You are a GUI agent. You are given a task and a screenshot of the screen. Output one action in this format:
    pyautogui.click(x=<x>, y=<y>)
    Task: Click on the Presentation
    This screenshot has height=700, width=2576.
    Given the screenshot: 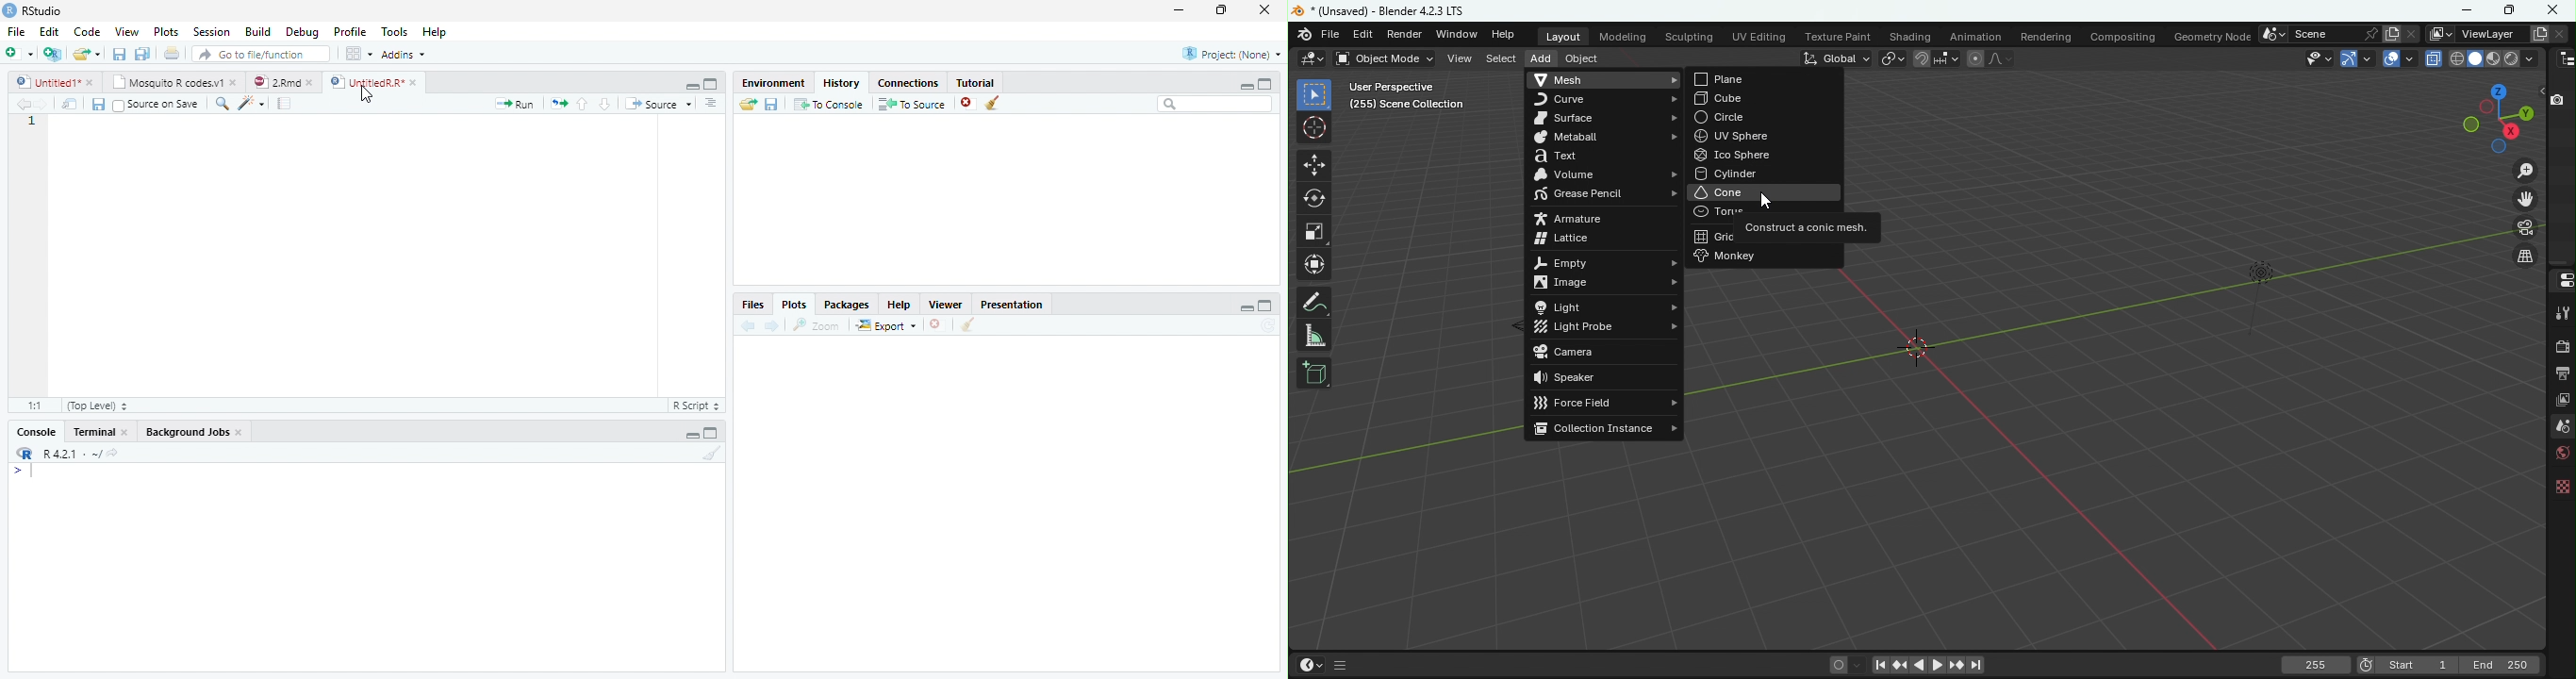 What is the action you would take?
    pyautogui.click(x=1013, y=306)
    